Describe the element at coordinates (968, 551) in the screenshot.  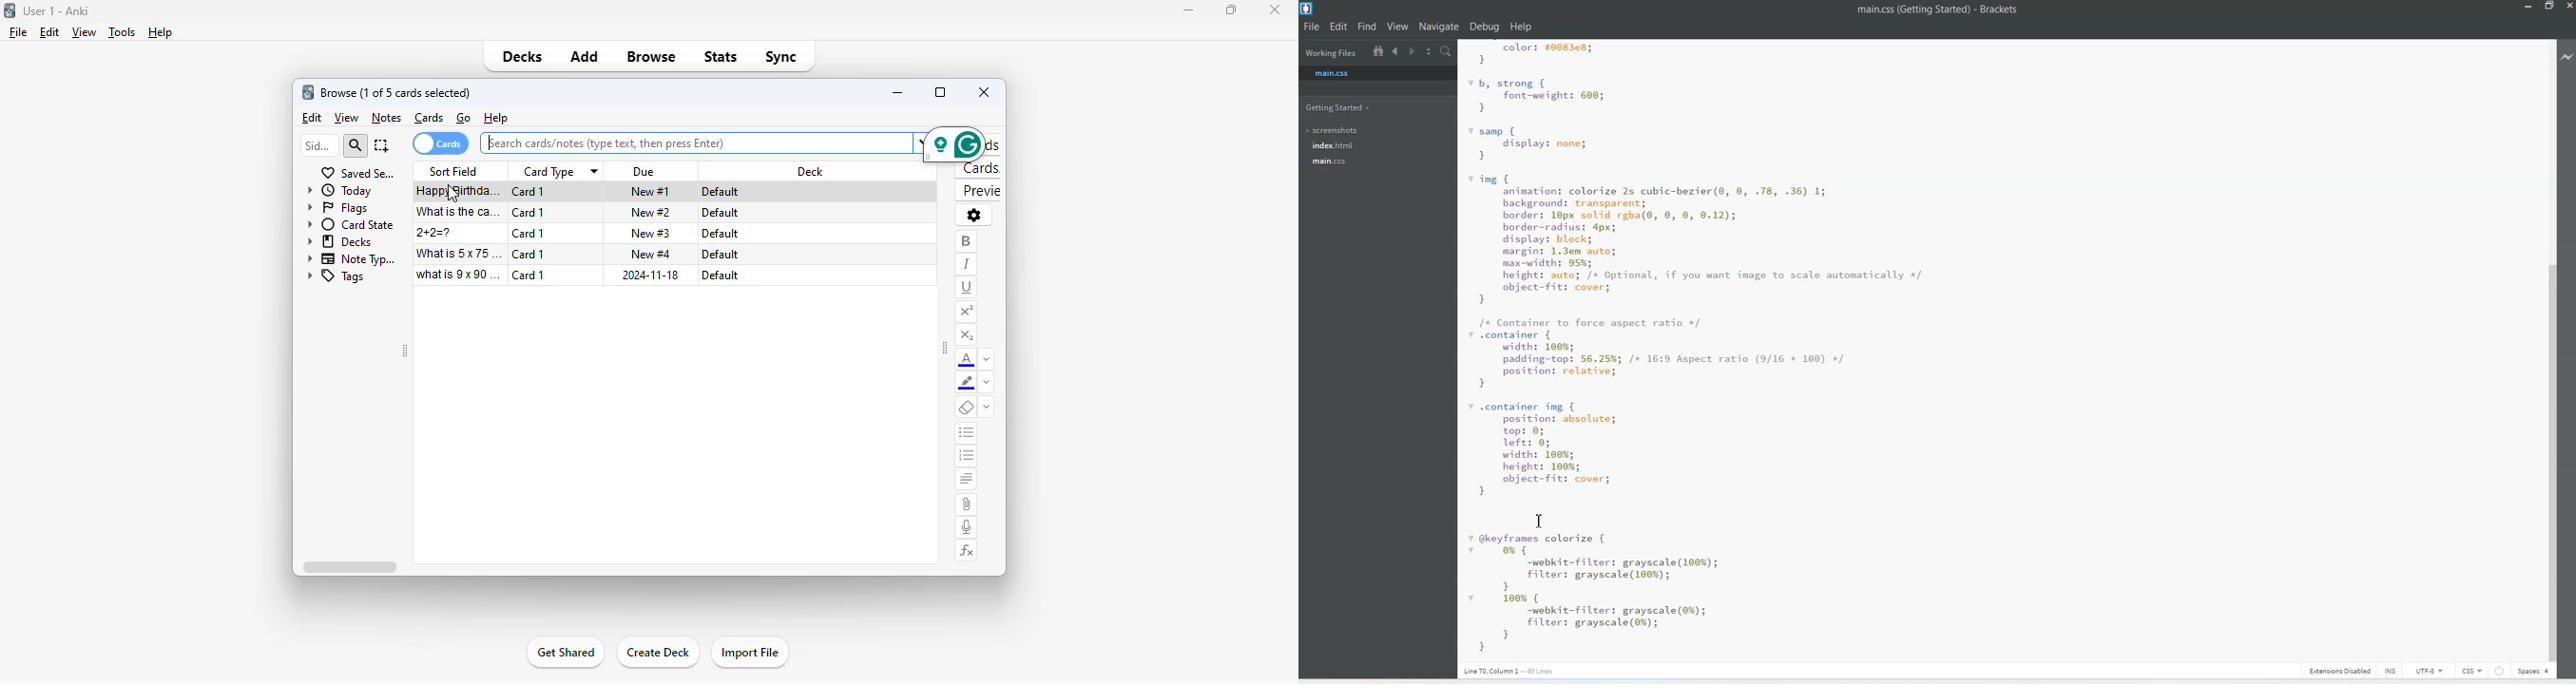
I see `equations` at that location.